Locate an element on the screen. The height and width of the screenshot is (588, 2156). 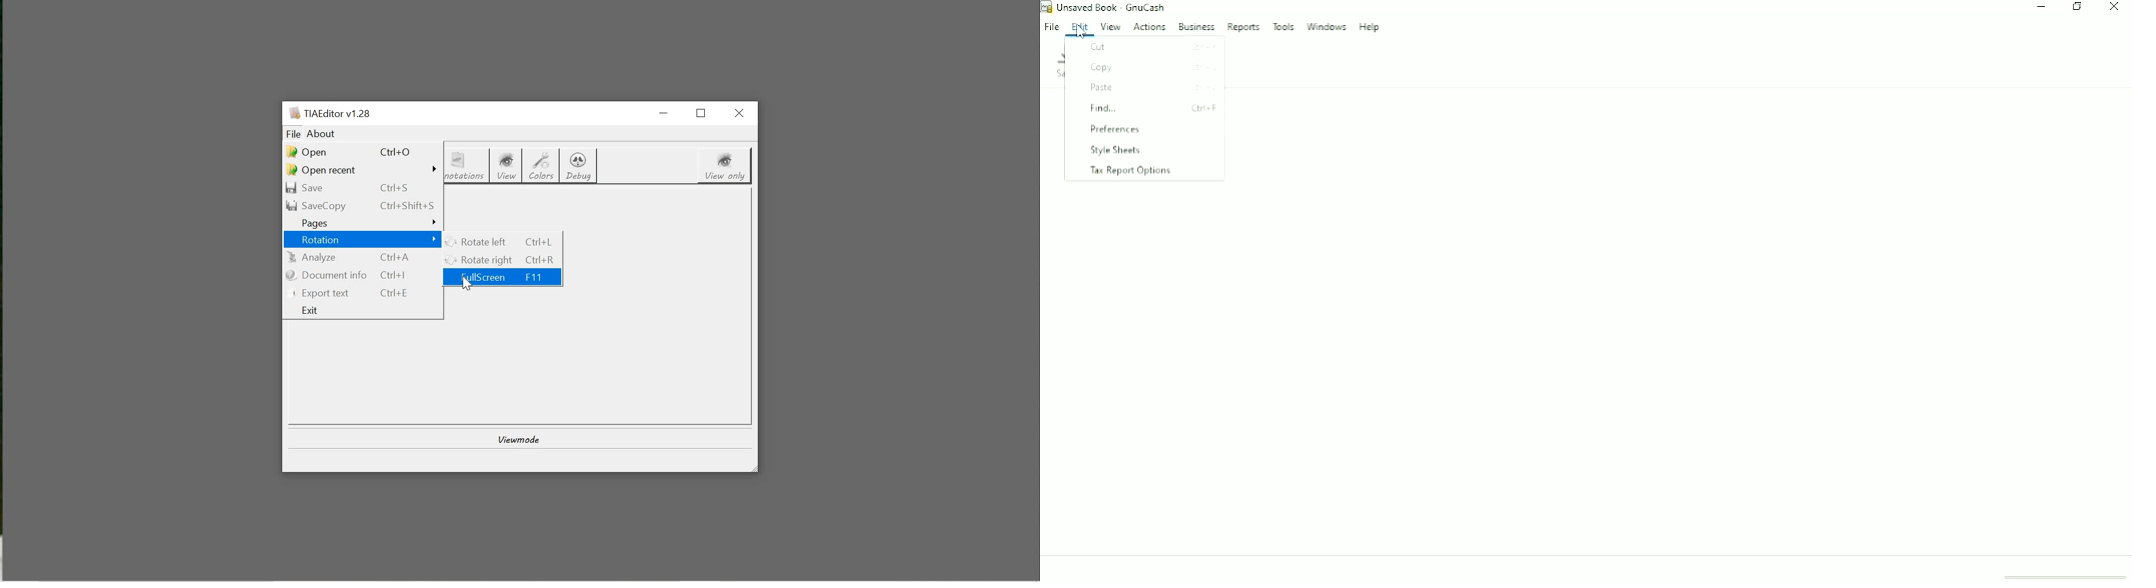
Windows is located at coordinates (1327, 27).